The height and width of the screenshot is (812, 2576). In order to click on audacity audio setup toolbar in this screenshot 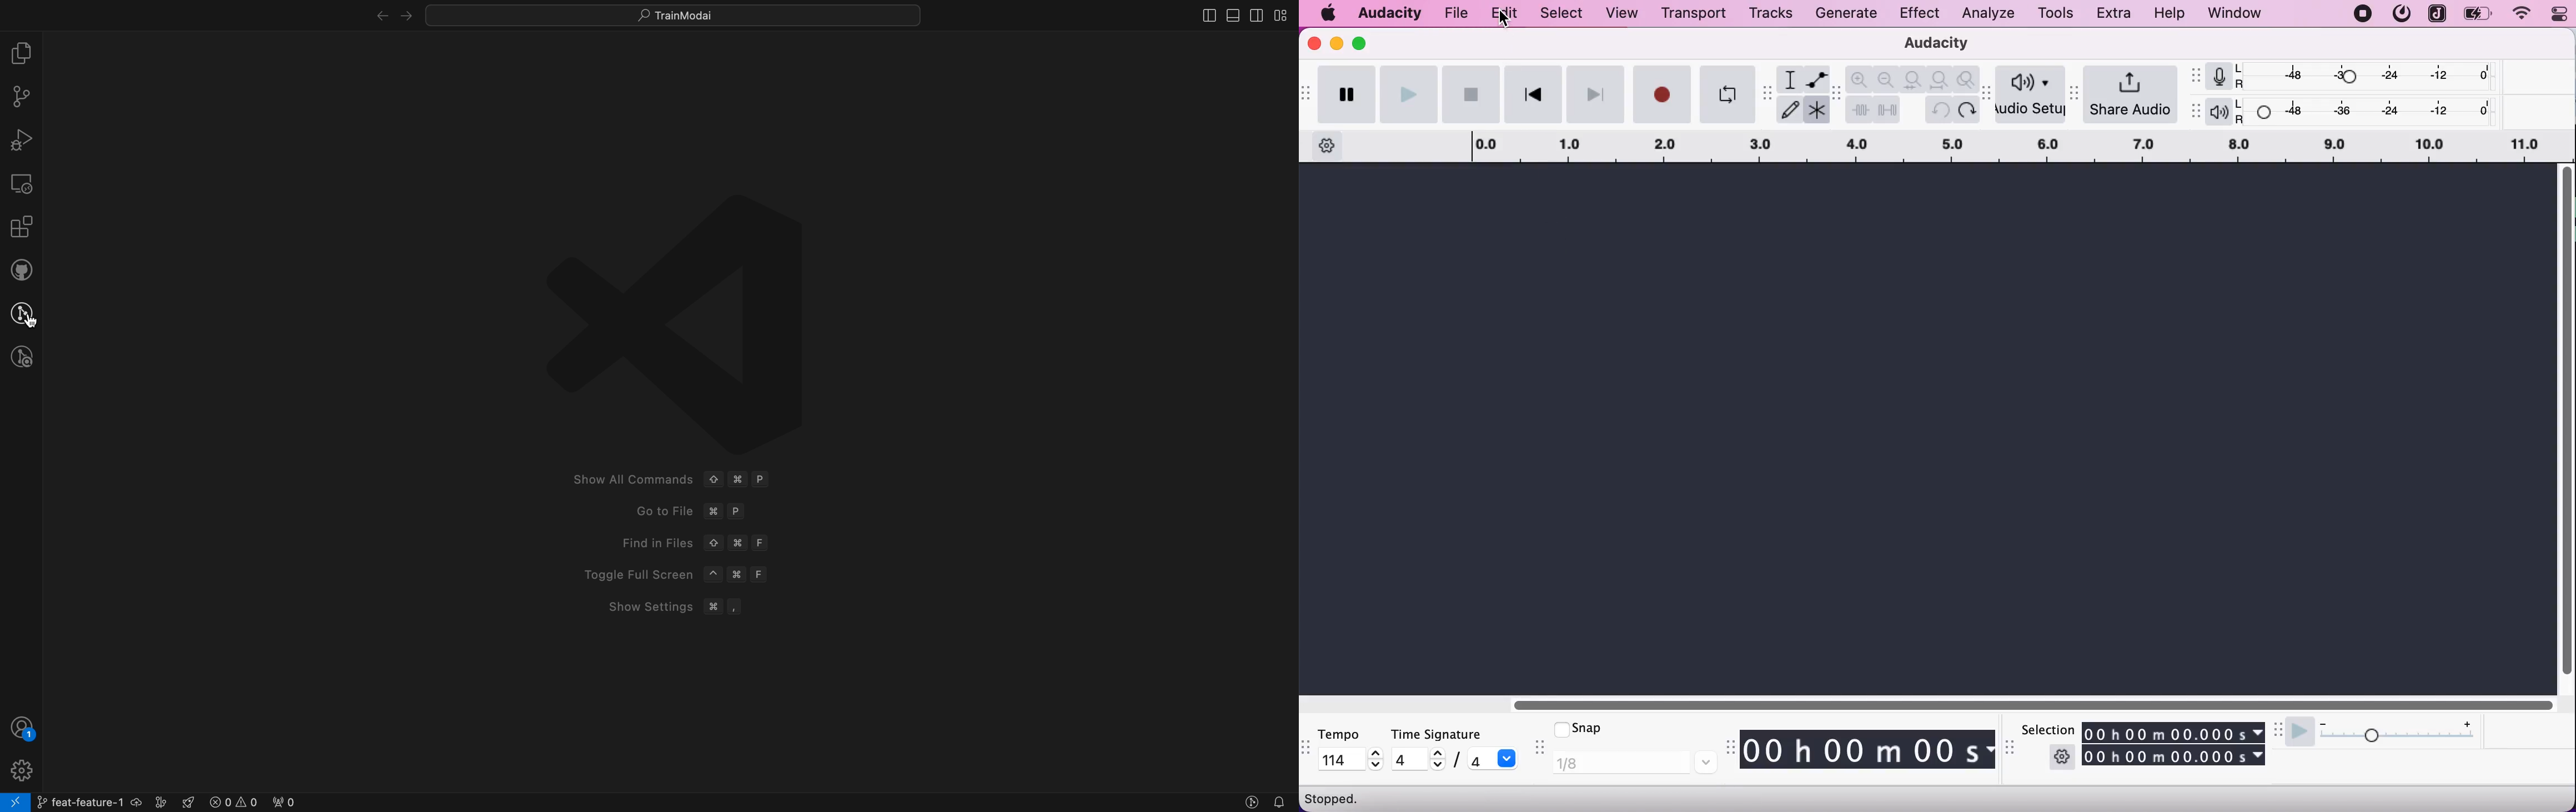, I will do `click(1987, 93)`.